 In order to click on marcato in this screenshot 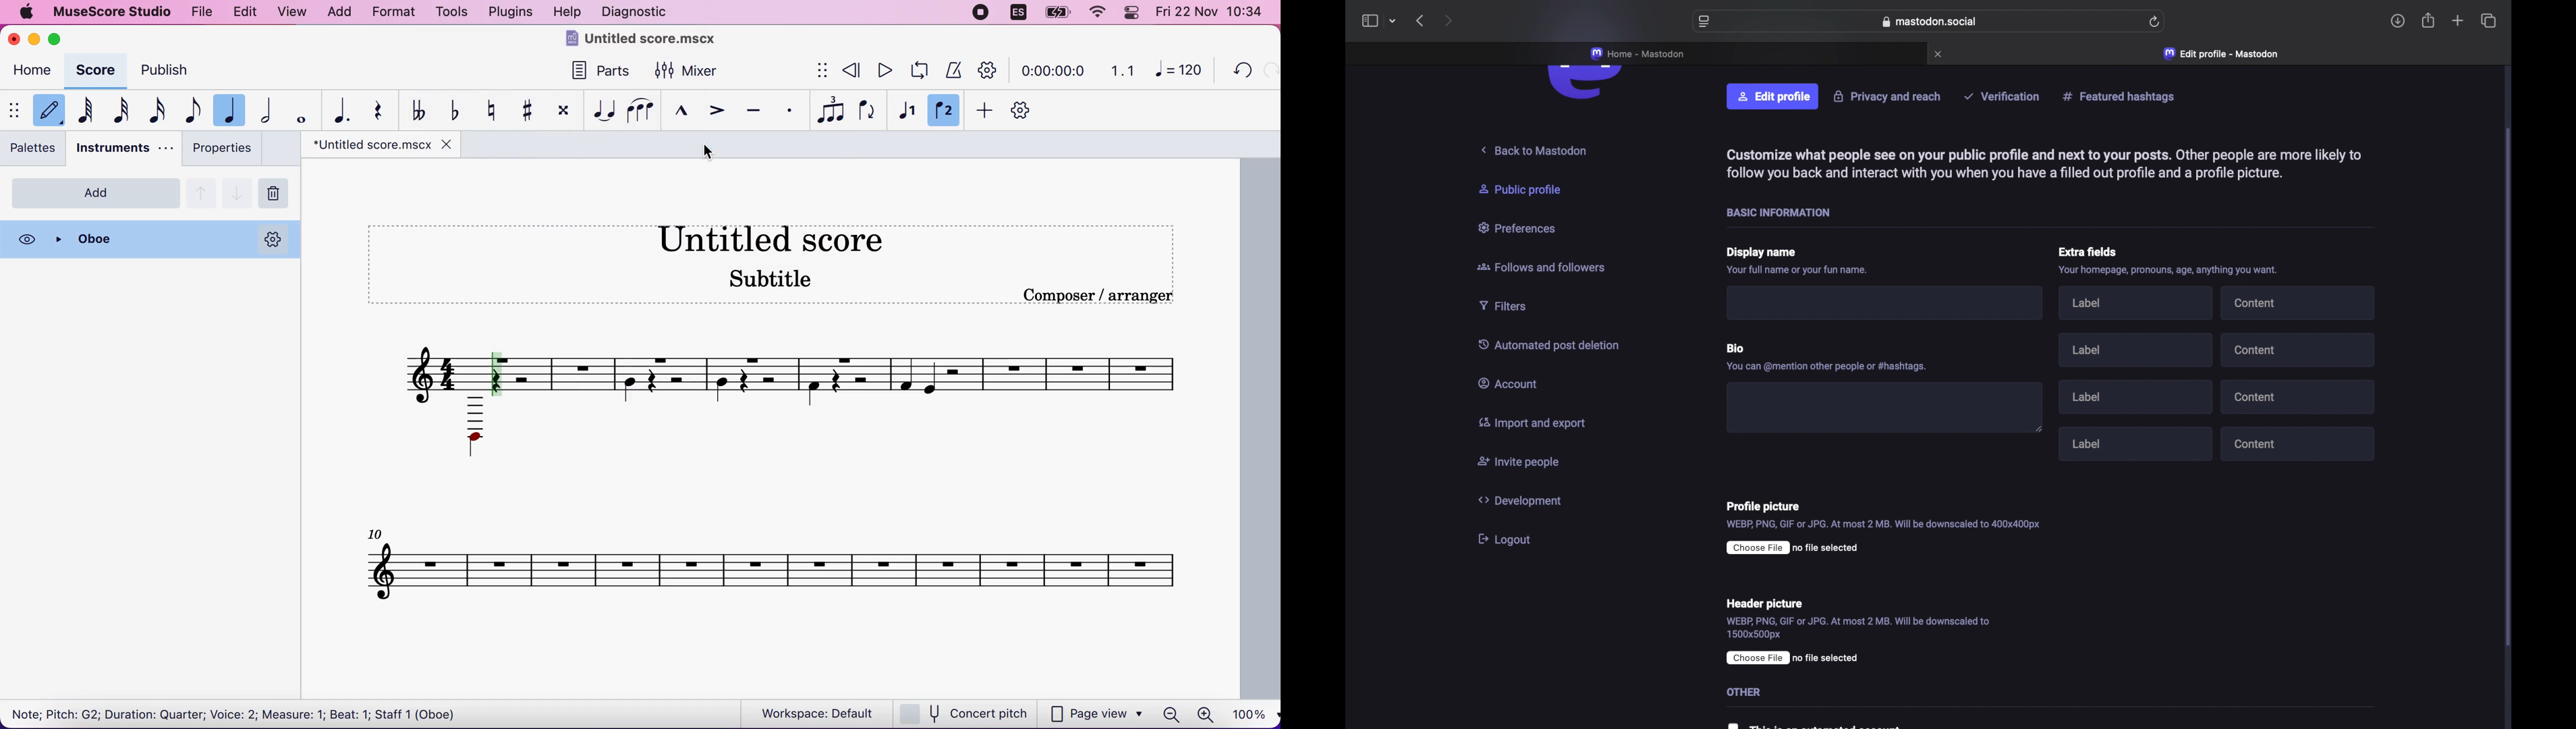, I will do `click(688, 112)`.